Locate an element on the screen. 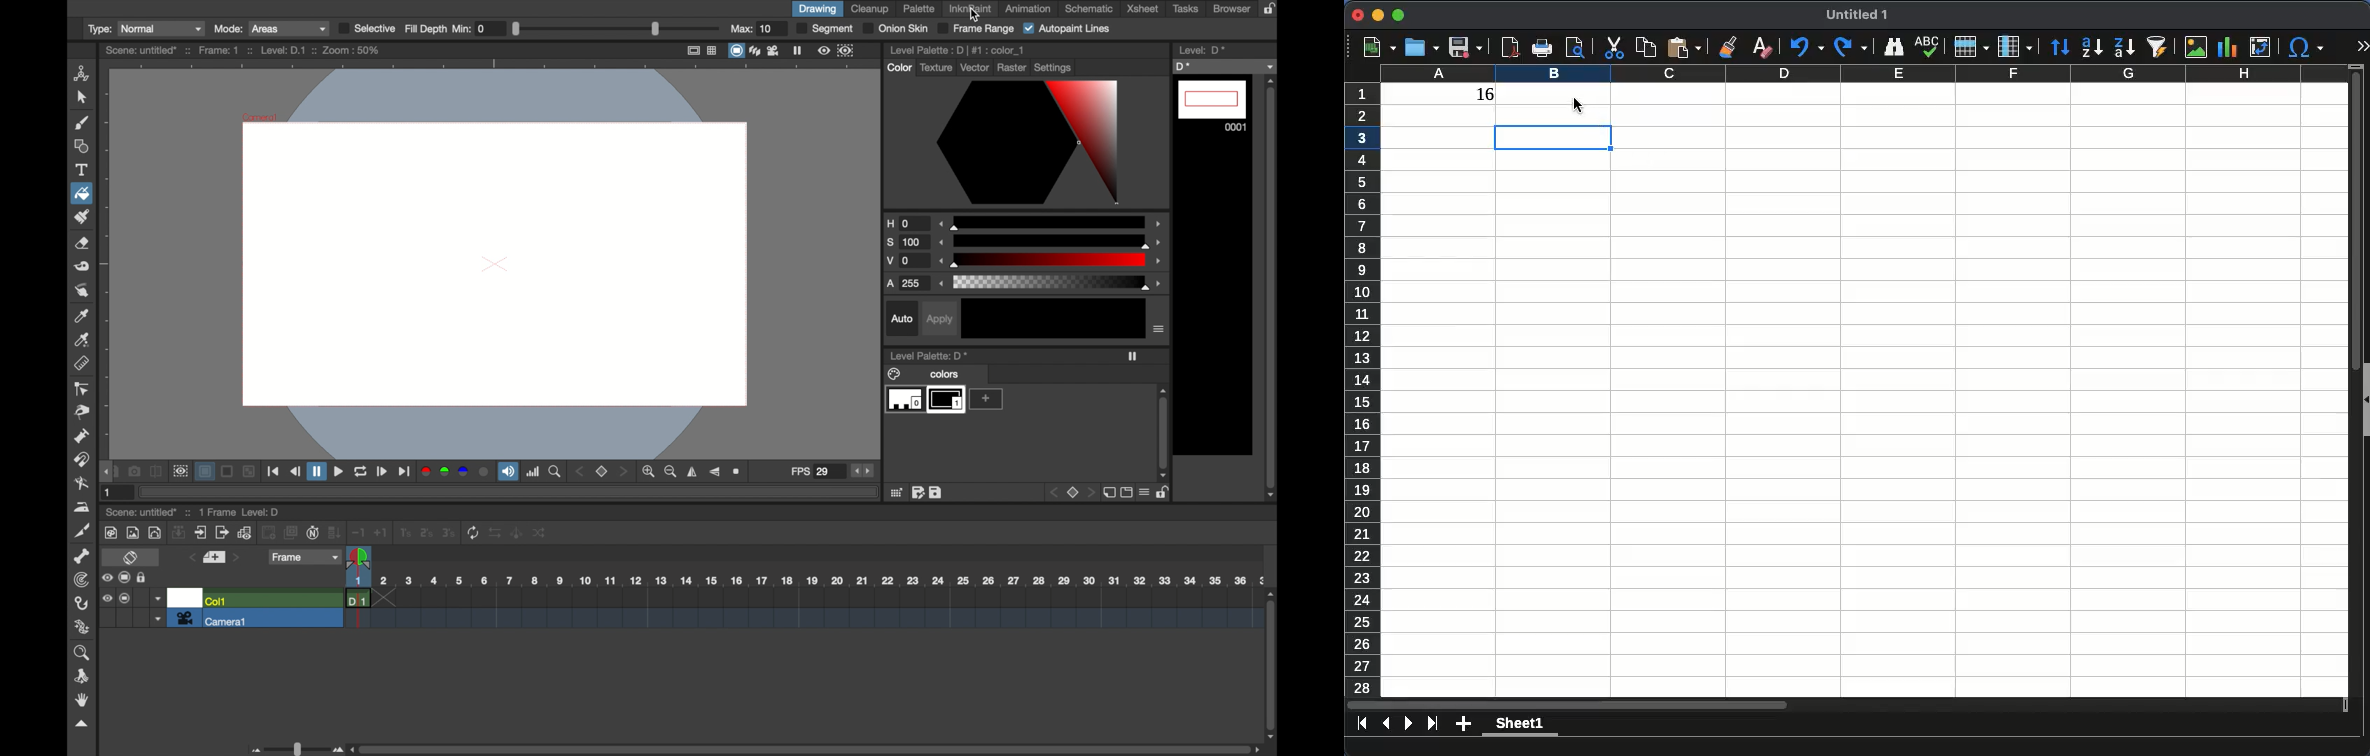 The image size is (2380, 756). black is located at coordinates (1053, 318).